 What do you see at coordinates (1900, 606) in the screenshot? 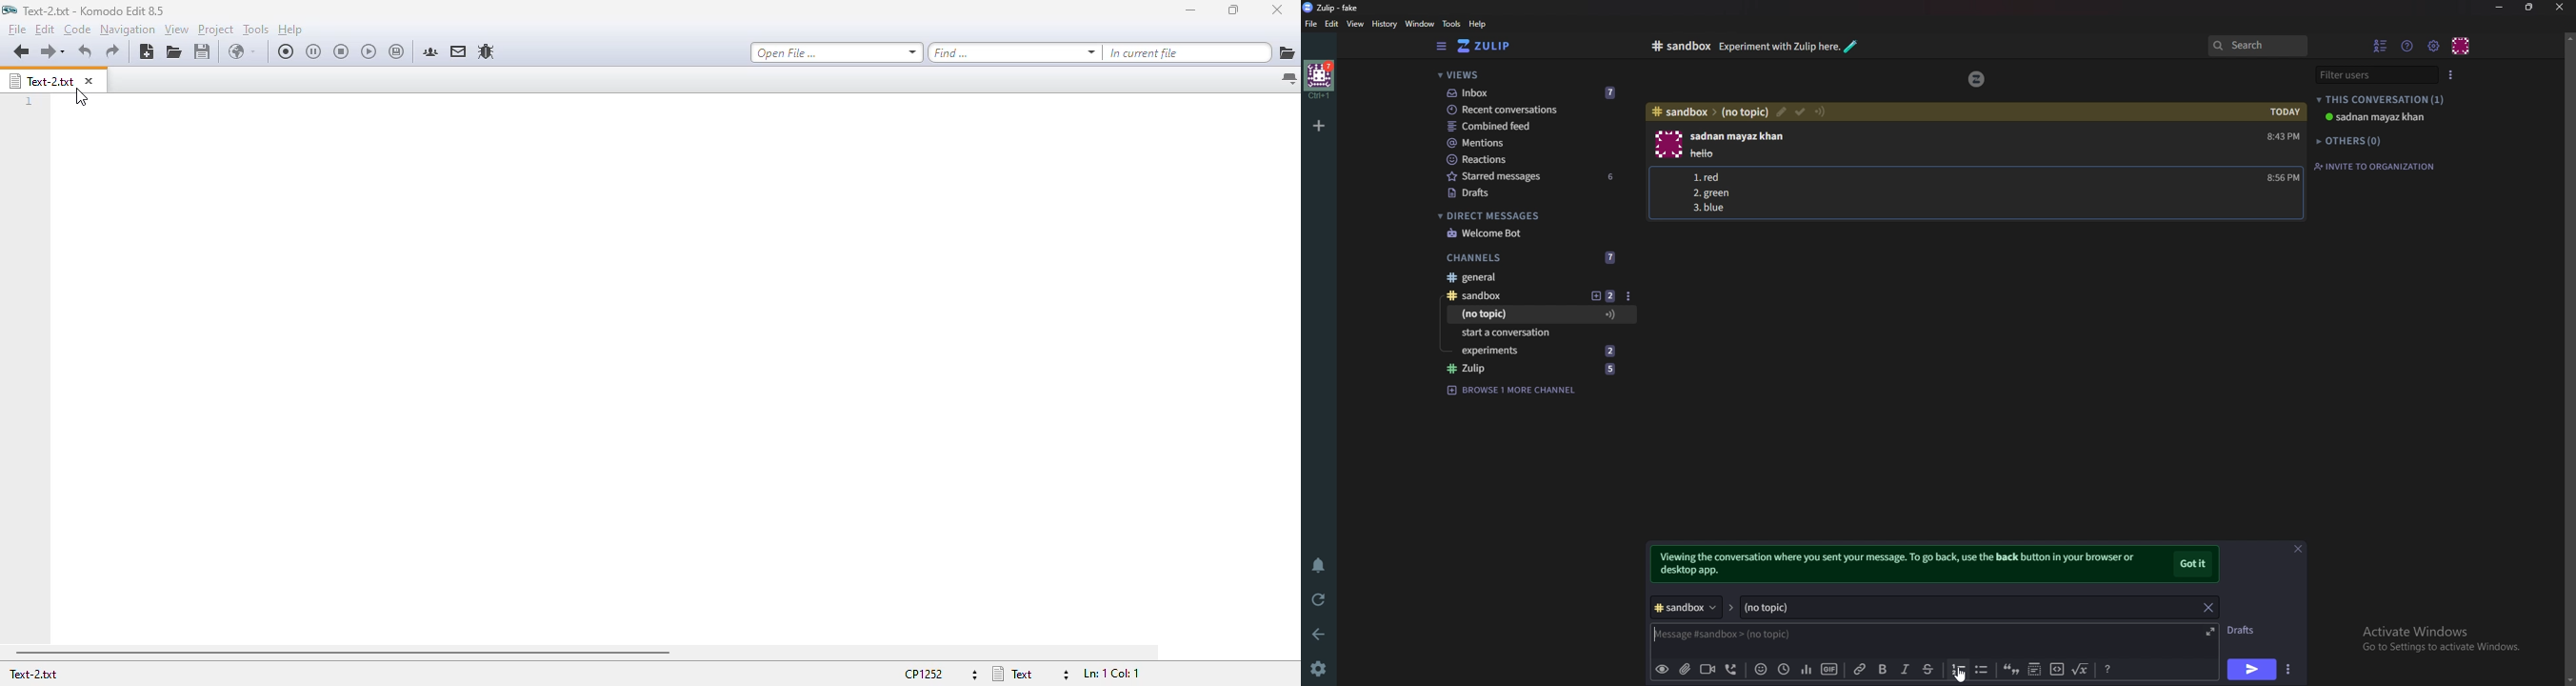
I see `topic` at bounding box center [1900, 606].